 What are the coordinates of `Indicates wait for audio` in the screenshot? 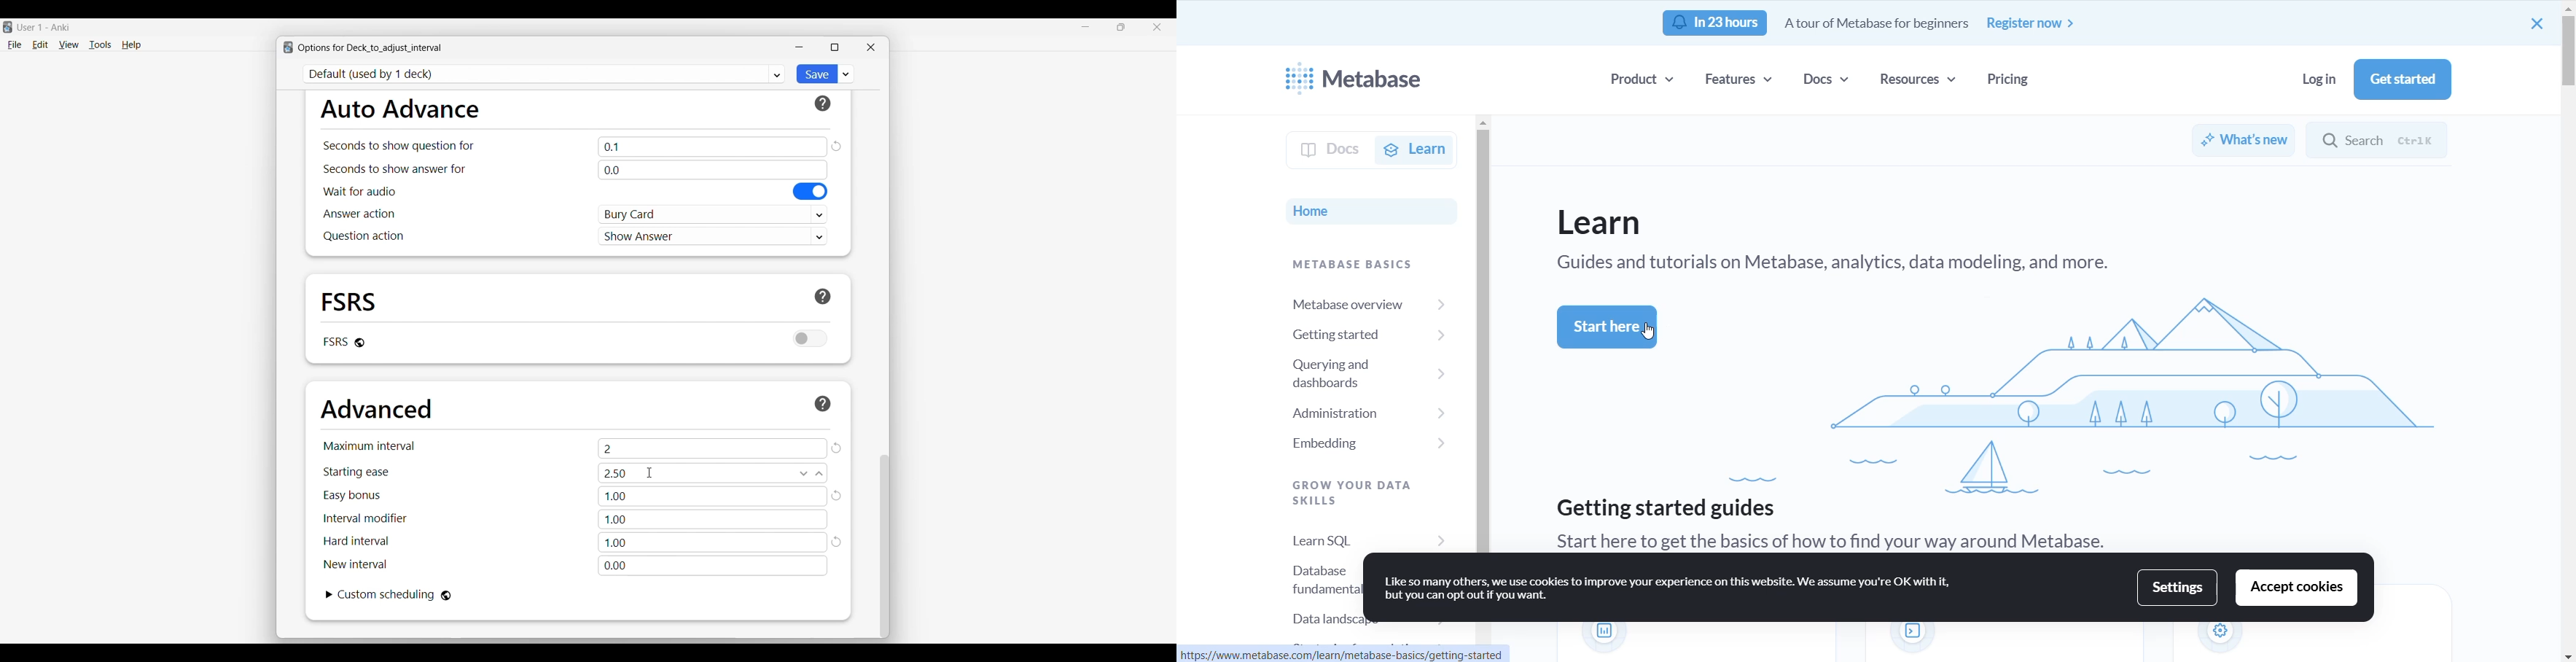 It's located at (360, 191).